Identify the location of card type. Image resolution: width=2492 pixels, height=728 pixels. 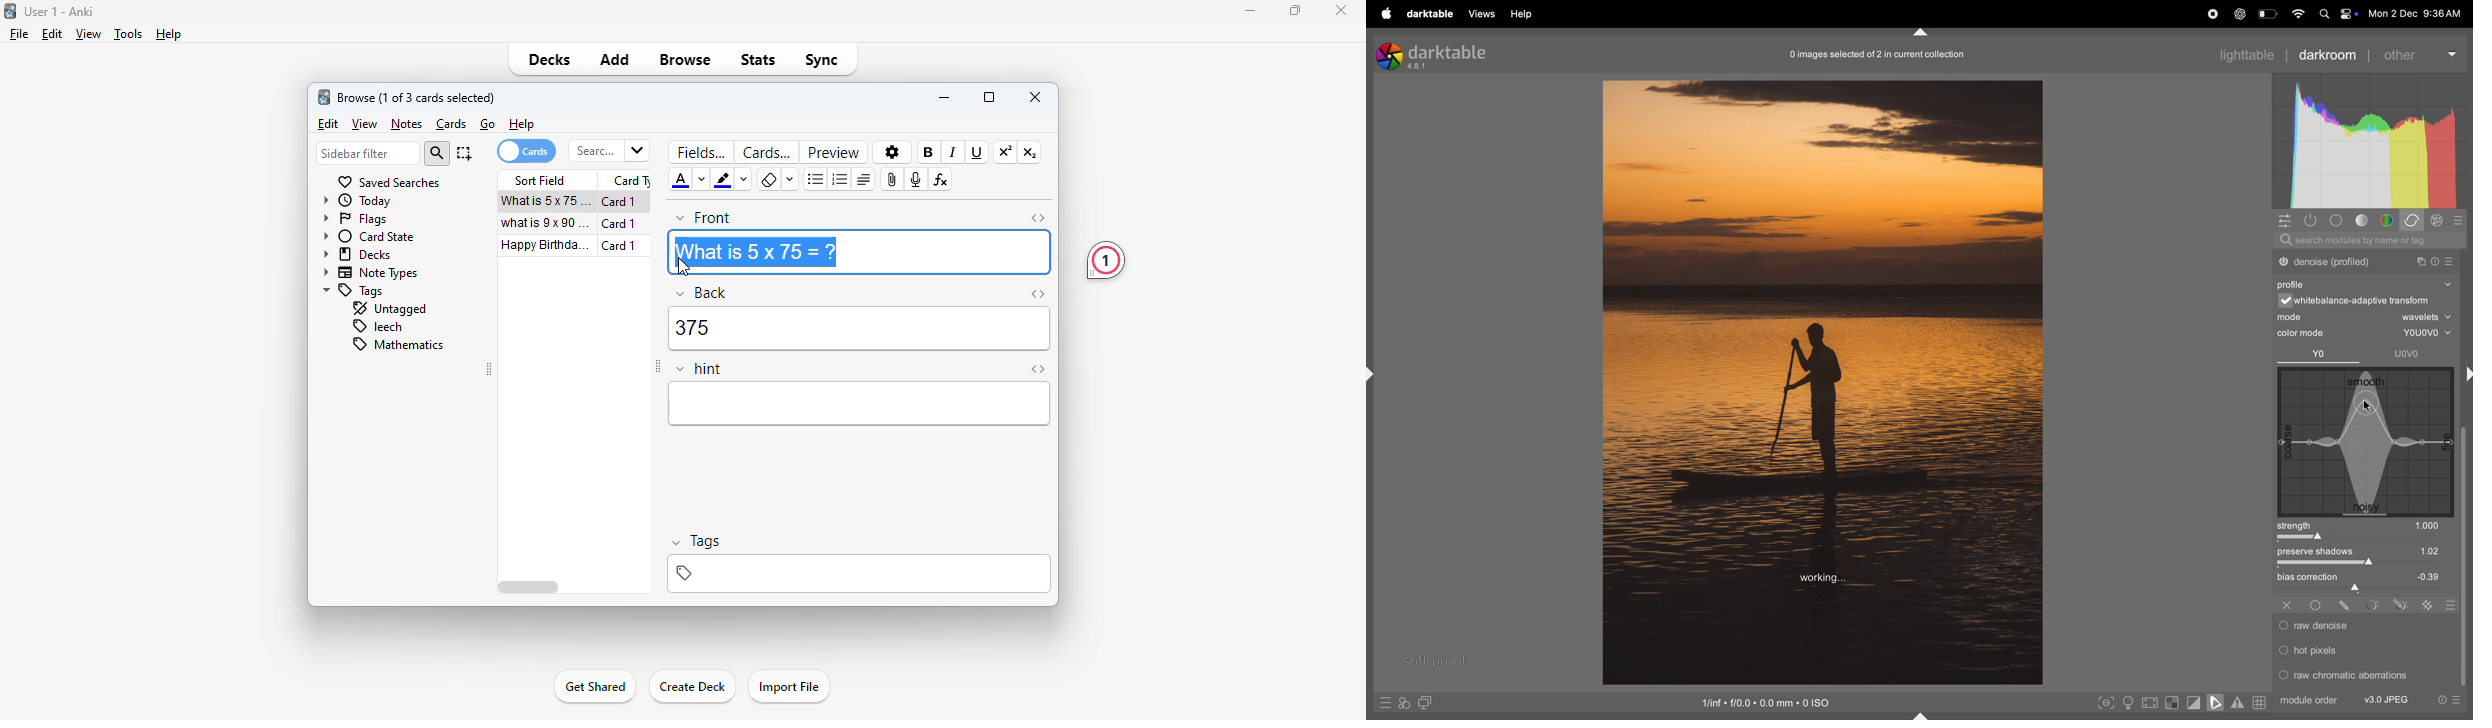
(630, 179).